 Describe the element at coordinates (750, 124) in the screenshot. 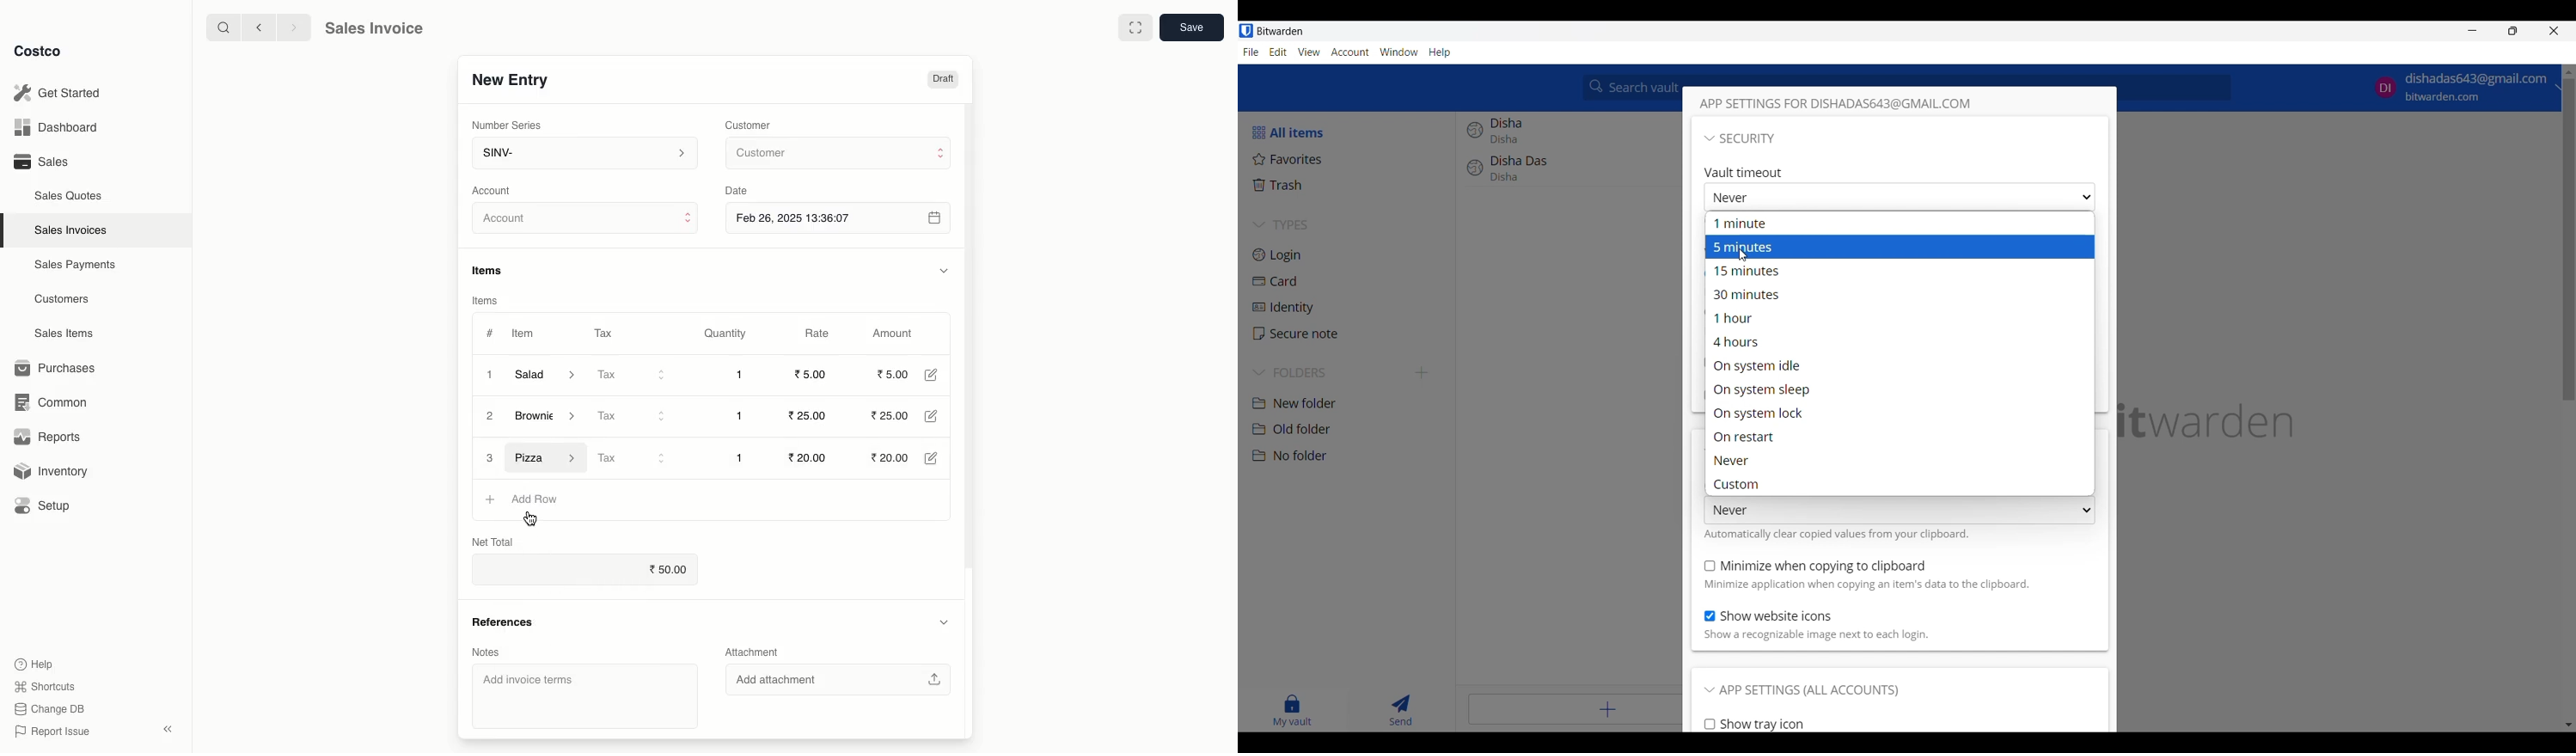

I see `Customer` at that location.